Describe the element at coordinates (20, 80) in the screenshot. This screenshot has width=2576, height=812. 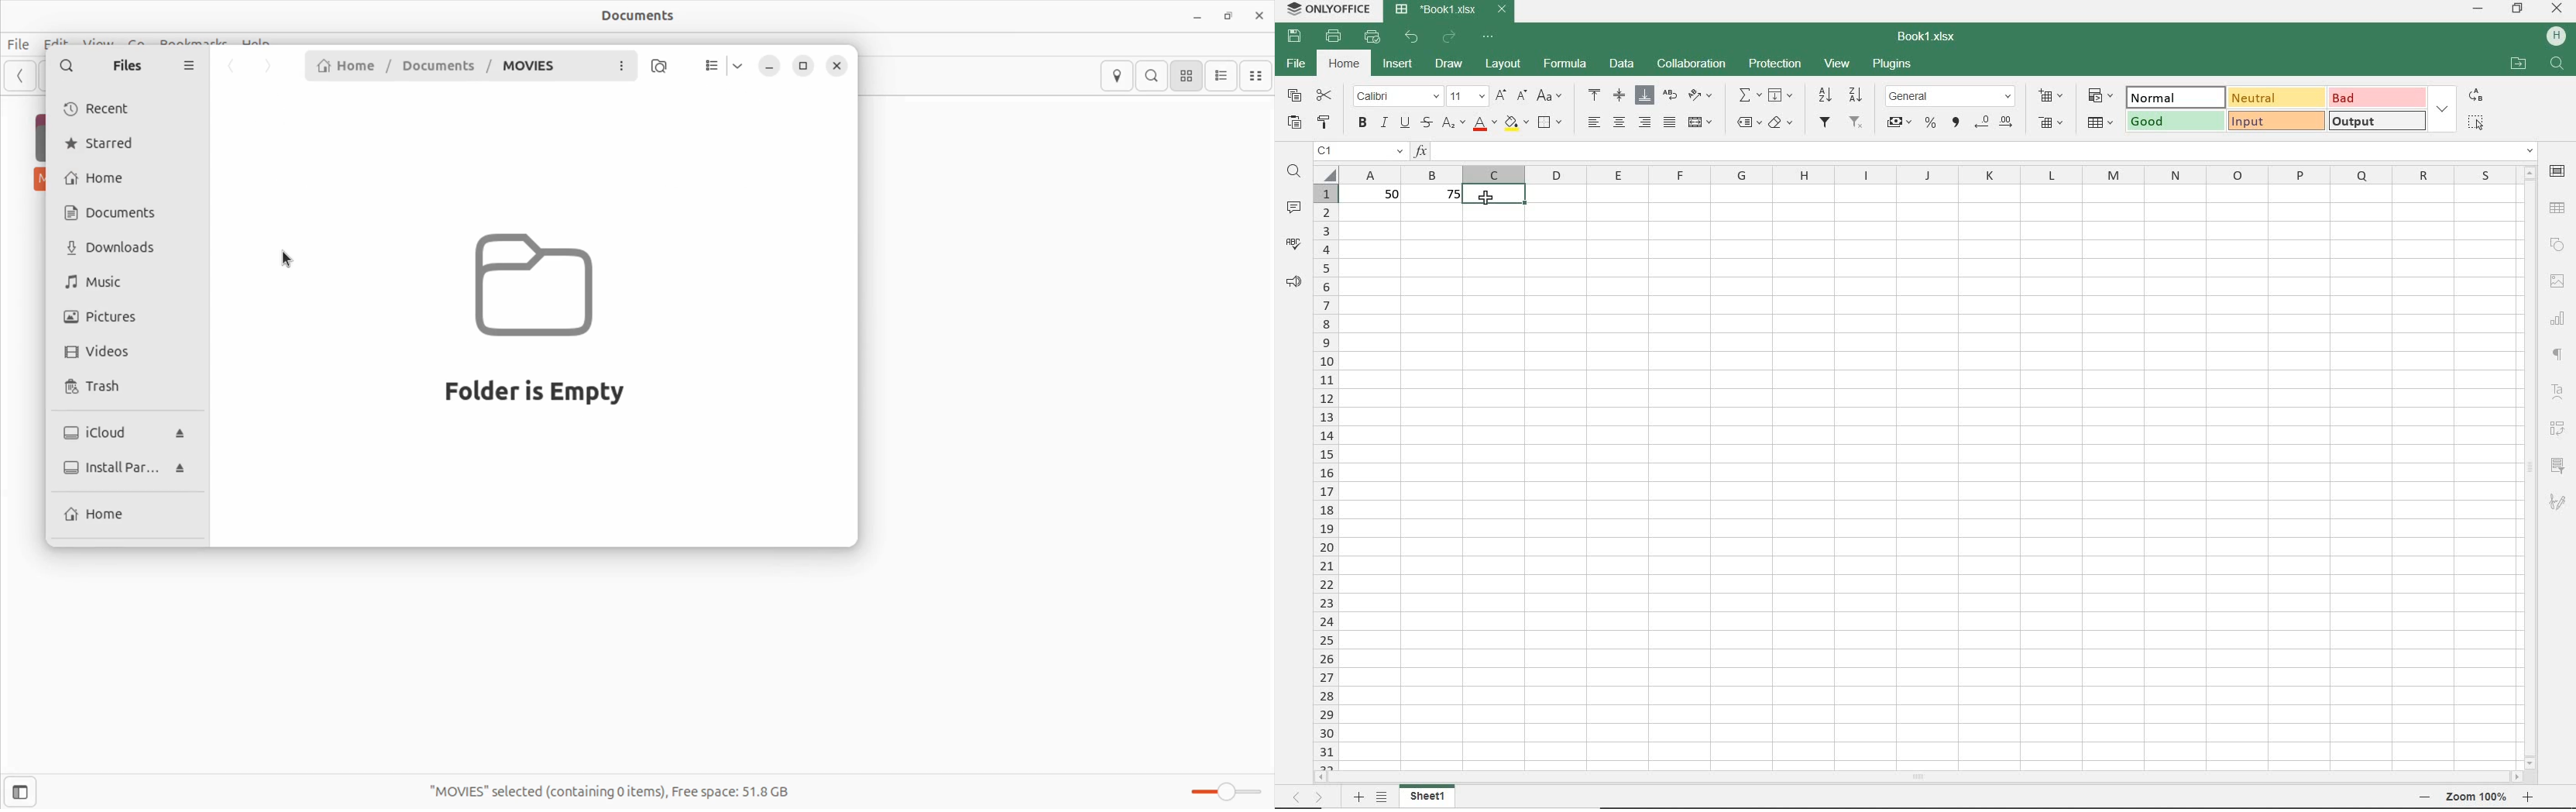
I see `Previous` at that location.